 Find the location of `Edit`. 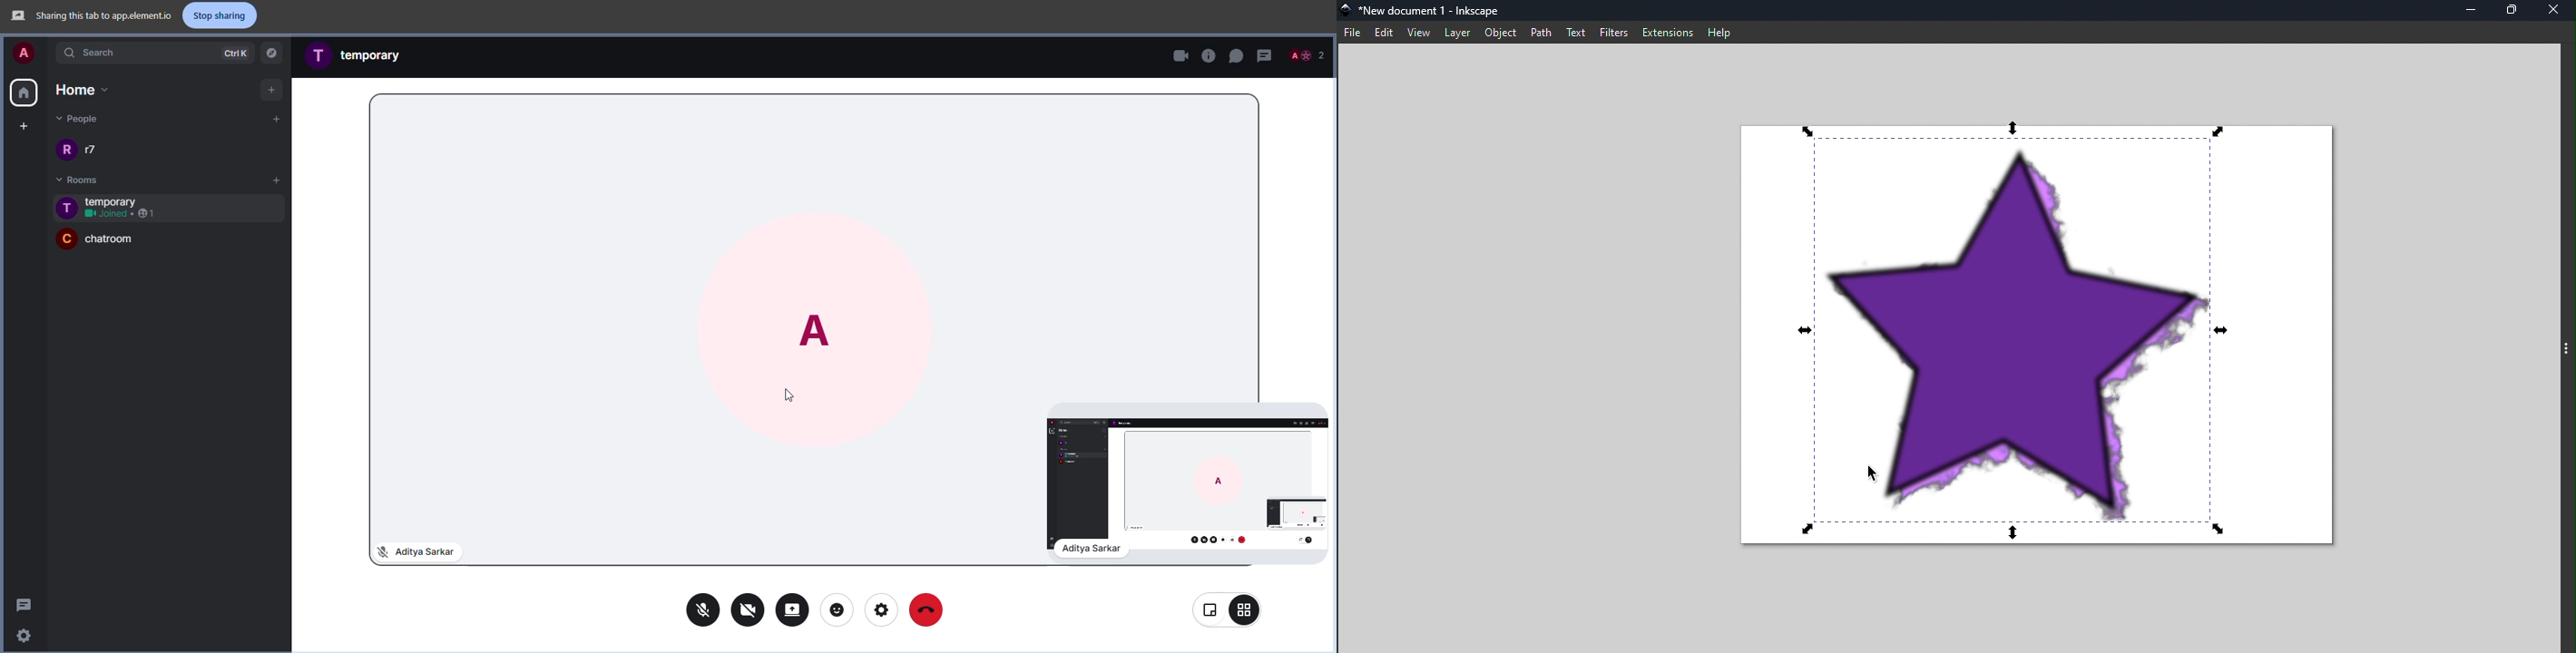

Edit is located at coordinates (1384, 32).